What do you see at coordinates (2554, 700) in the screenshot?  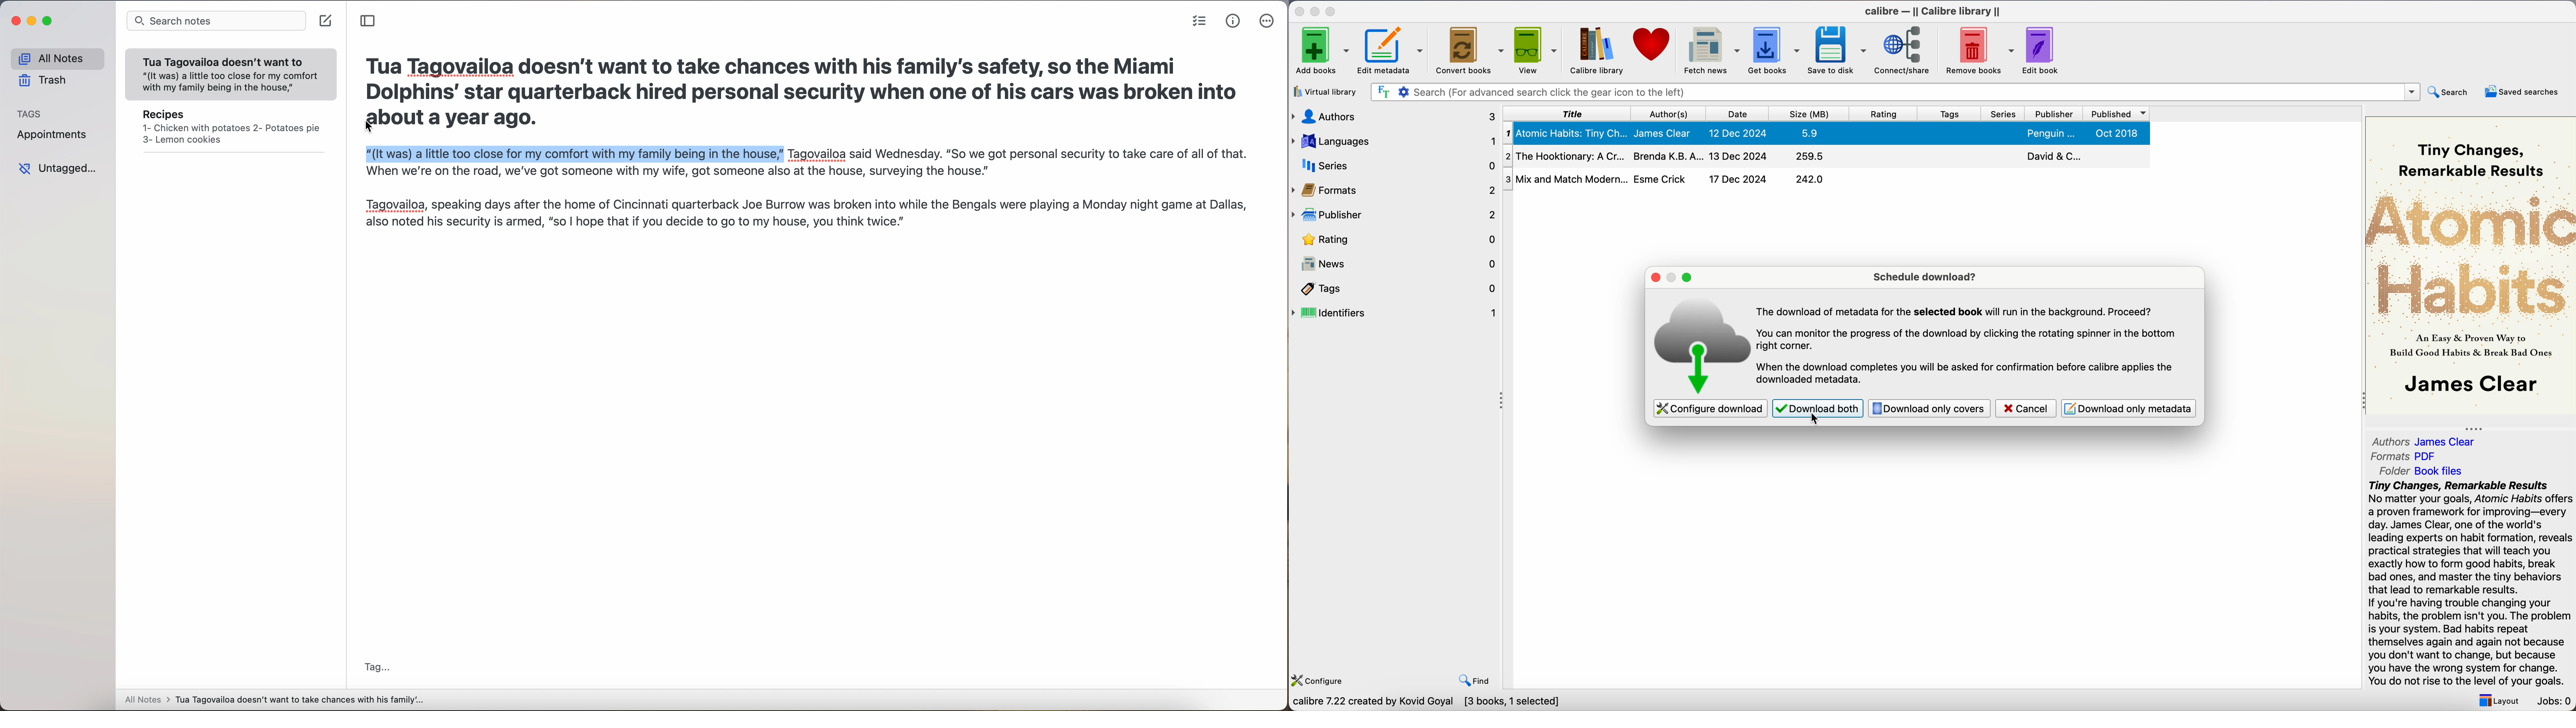 I see `Jobs: 0` at bounding box center [2554, 700].